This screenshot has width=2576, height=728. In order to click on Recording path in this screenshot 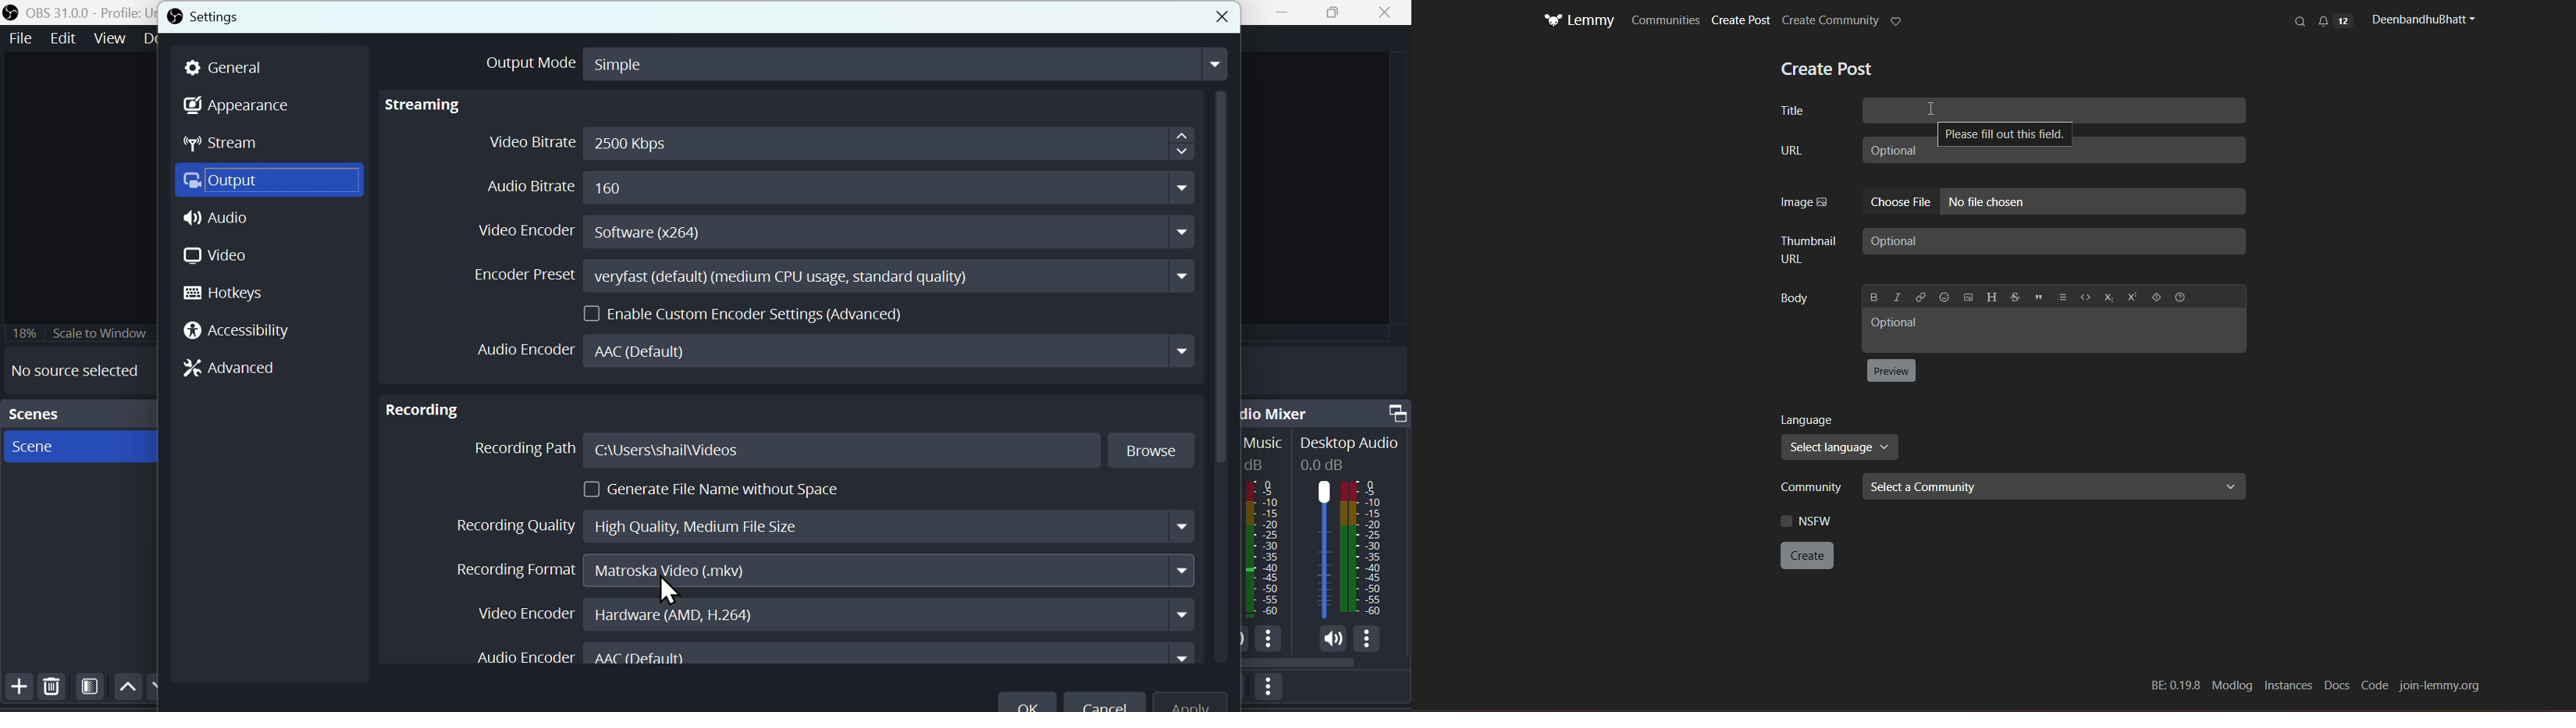, I will do `click(784, 452)`.